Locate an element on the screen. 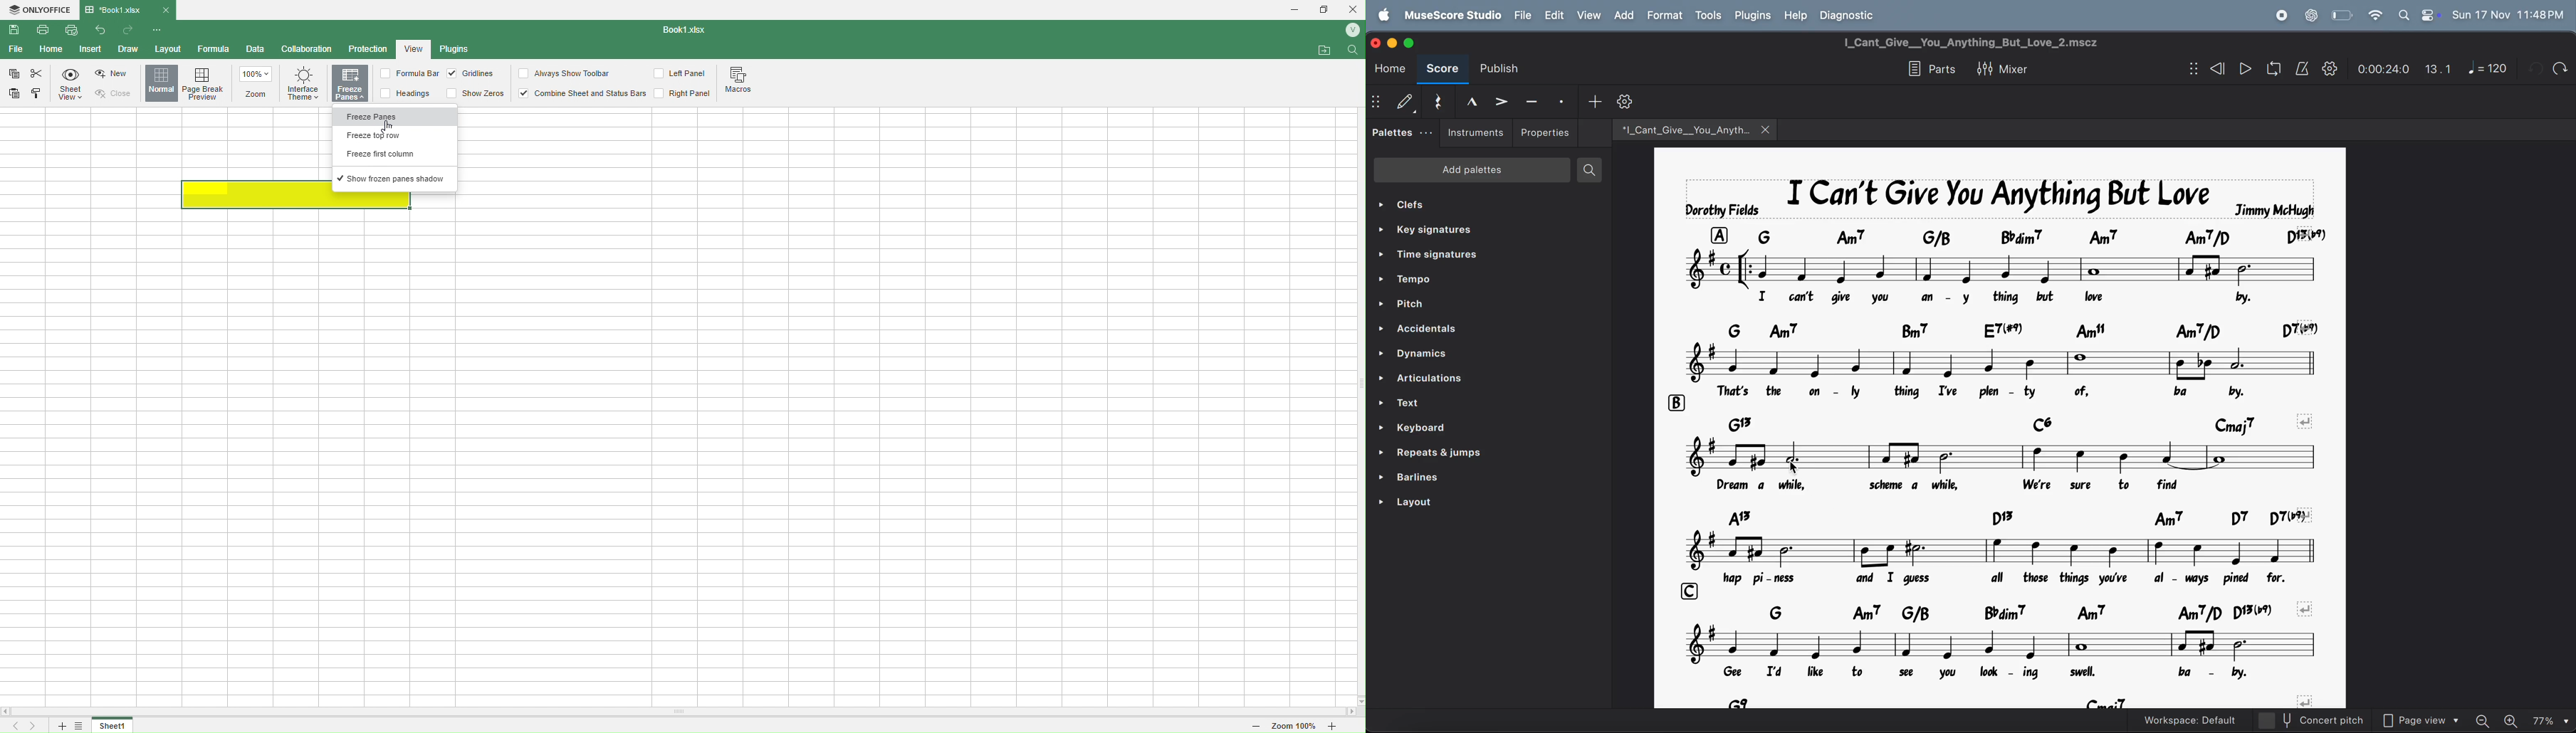 The height and width of the screenshot is (756, 2576). Draw is located at coordinates (127, 48).